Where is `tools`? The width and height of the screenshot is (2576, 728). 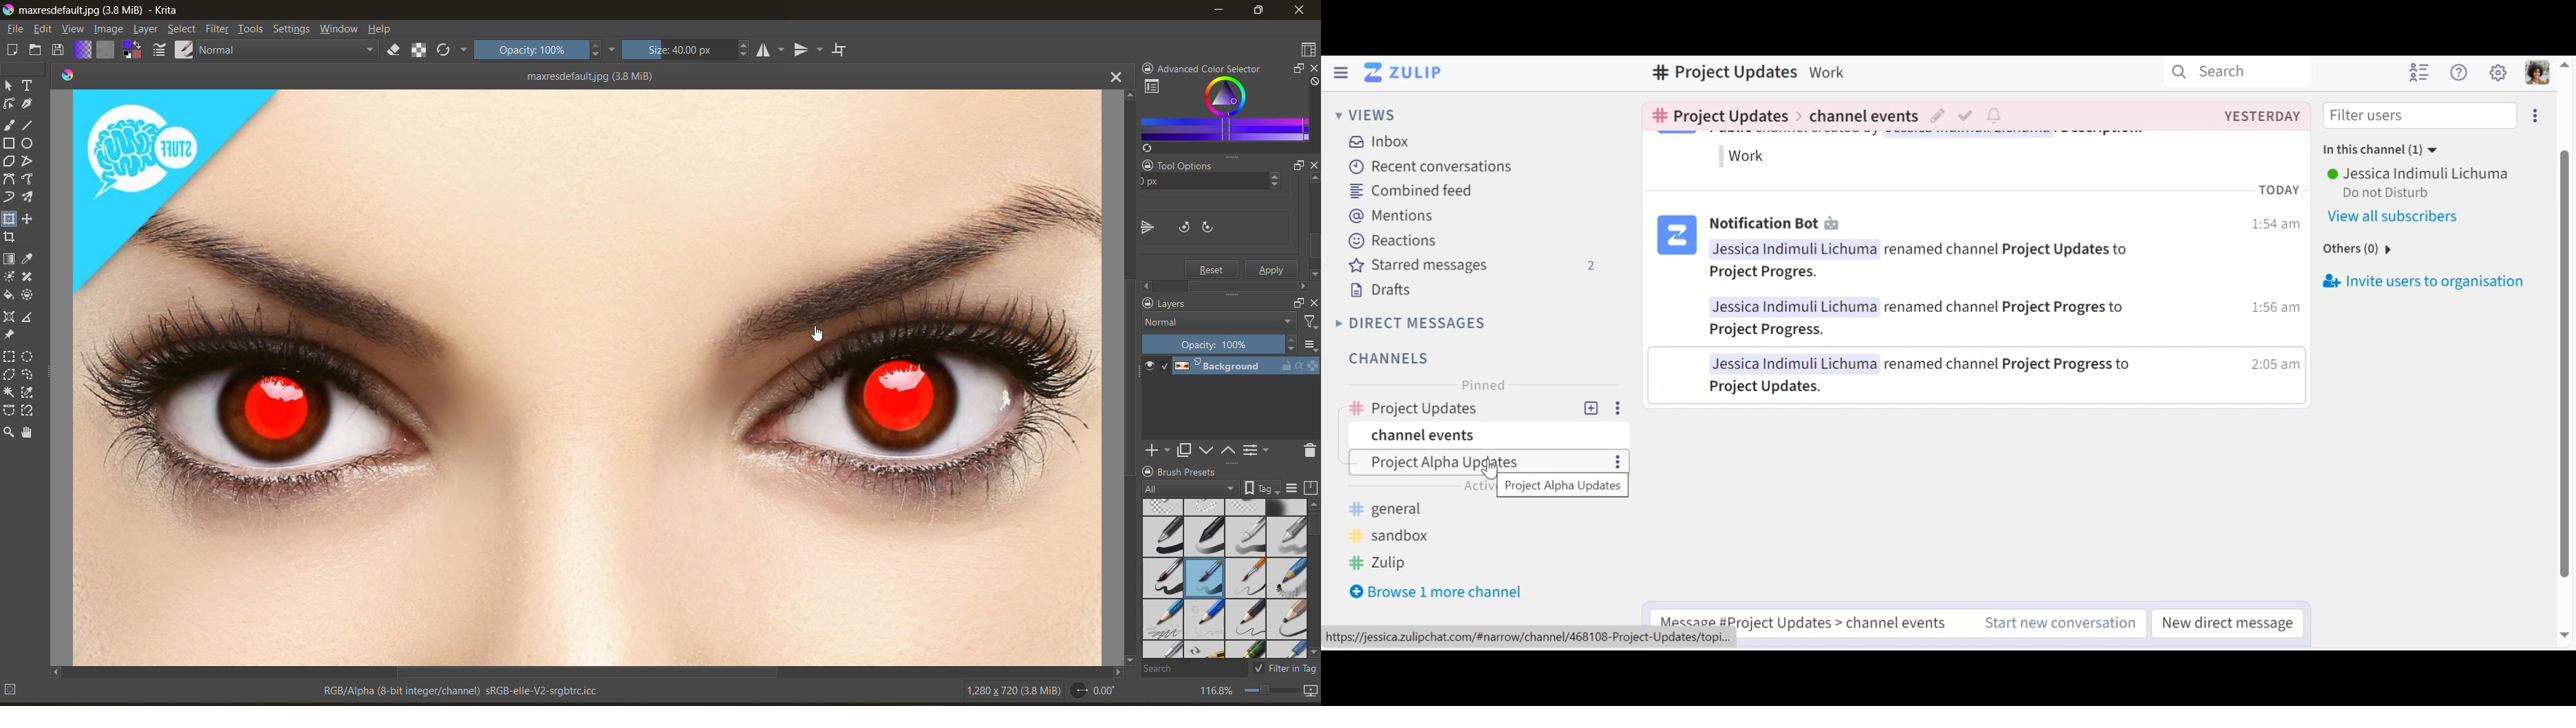 tools is located at coordinates (250, 30).